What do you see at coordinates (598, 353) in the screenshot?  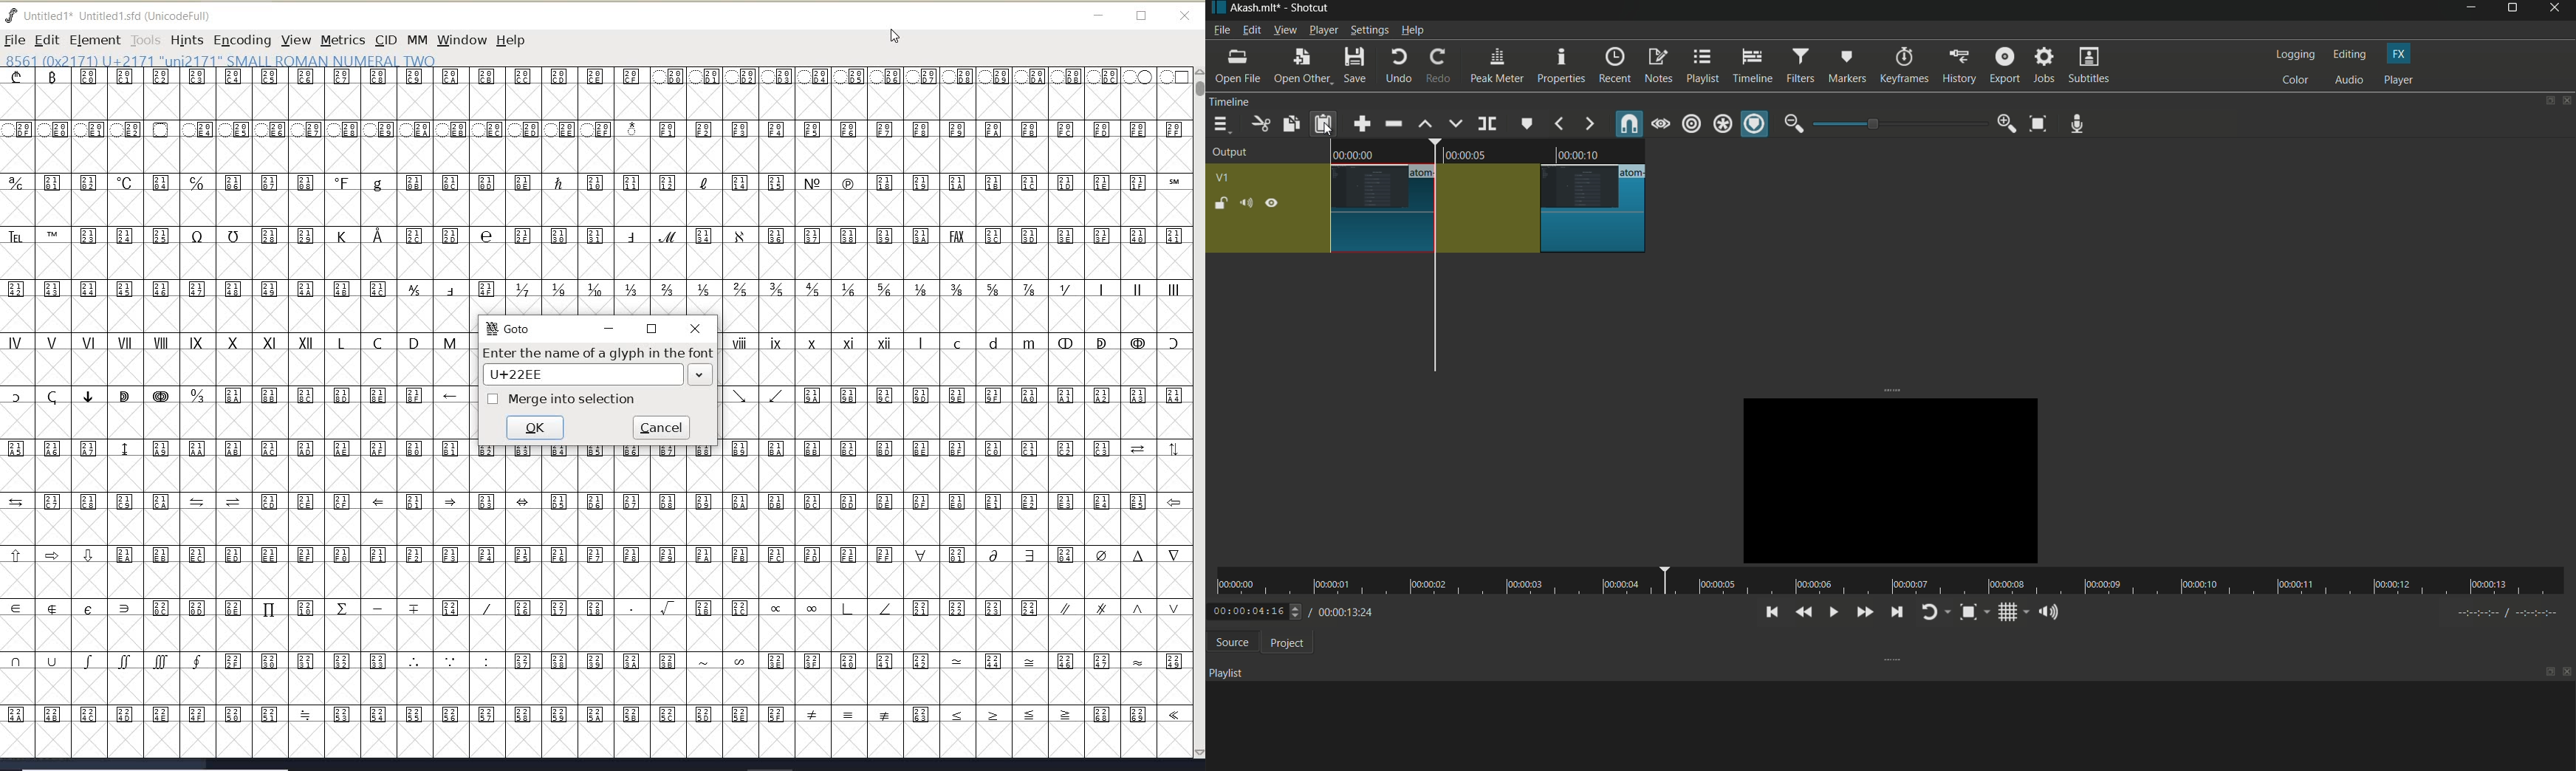 I see `Enter the name of a glyph in the font` at bounding box center [598, 353].